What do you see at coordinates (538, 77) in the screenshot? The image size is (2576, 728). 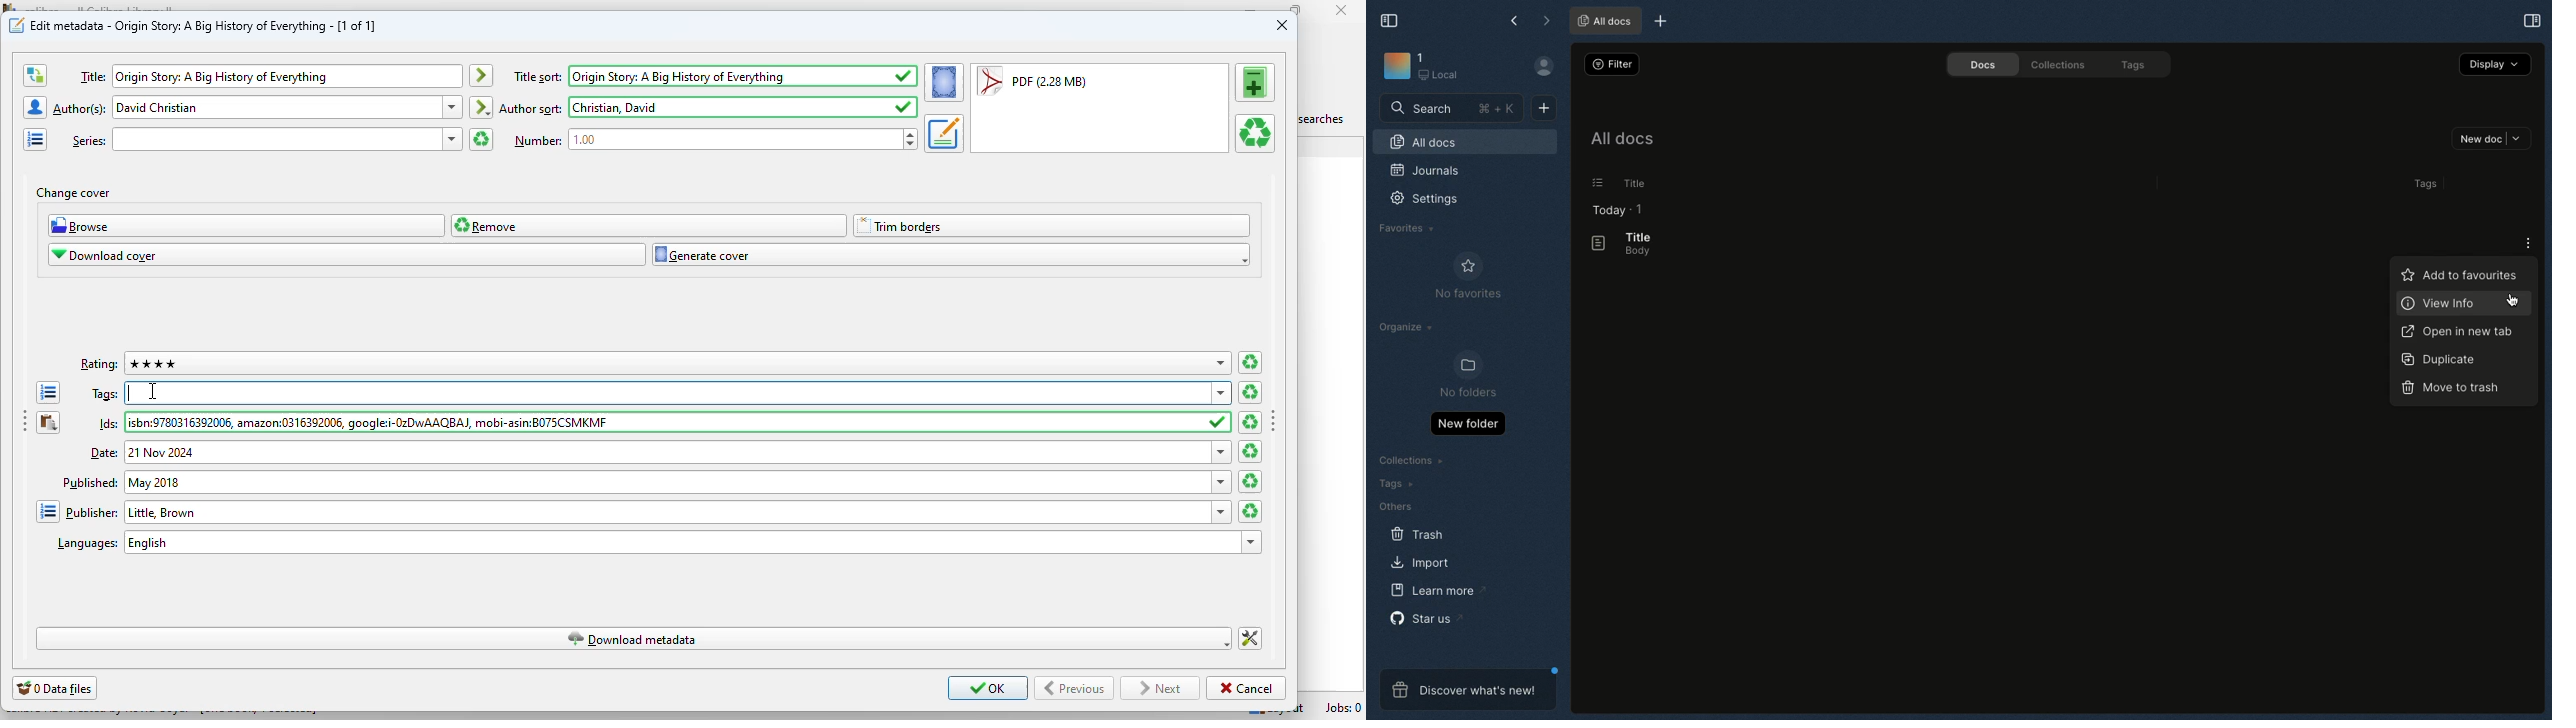 I see `text` at bounding box center [538, 77].